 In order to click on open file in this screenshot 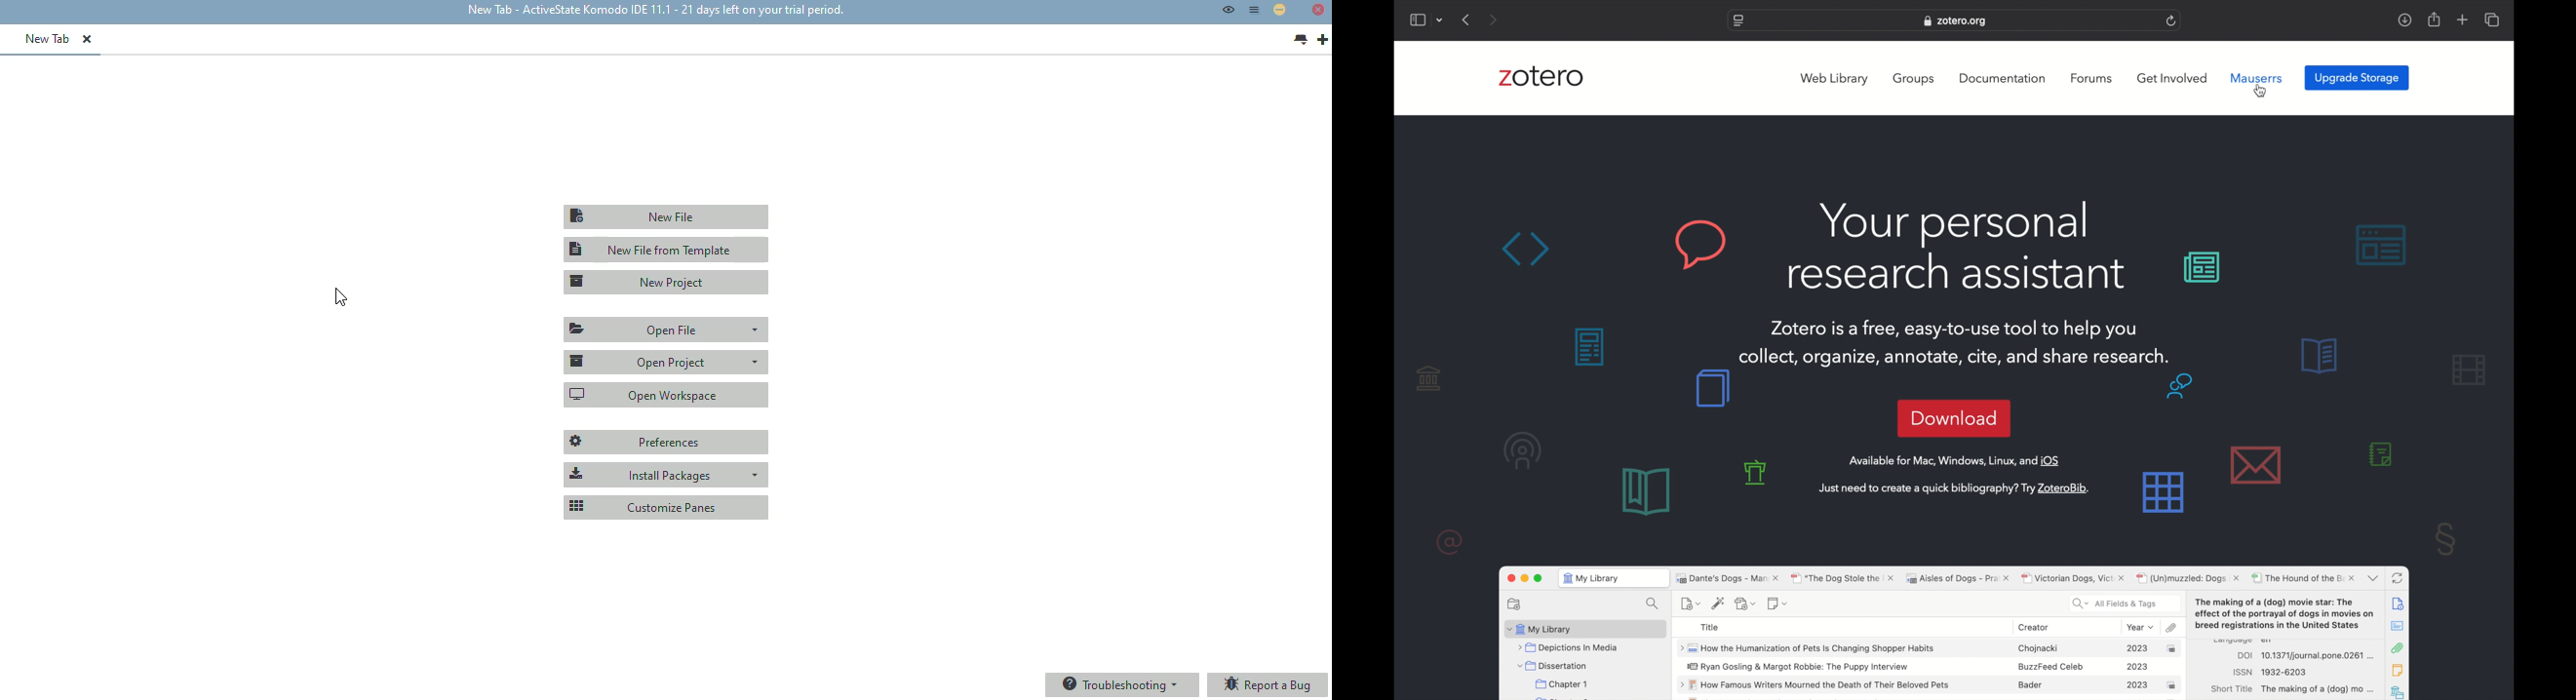, I will do `click(666, 328)`.